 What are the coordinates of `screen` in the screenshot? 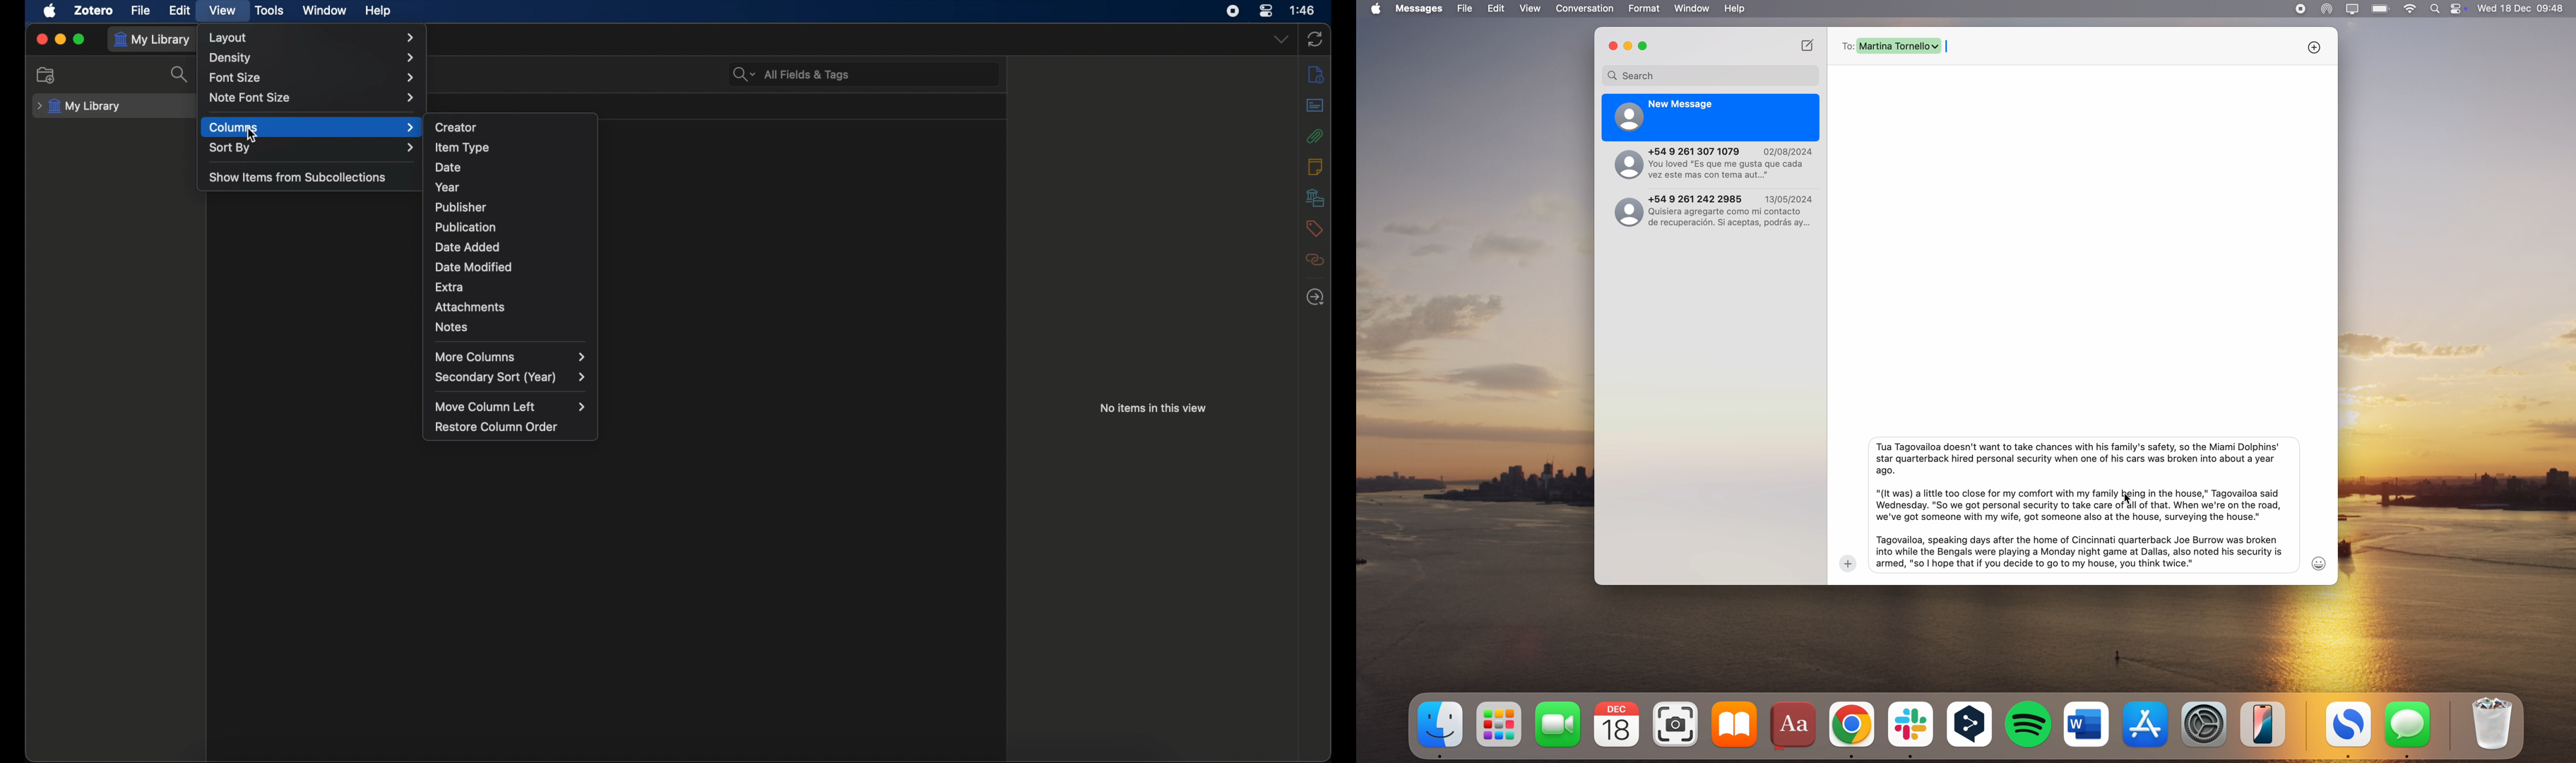 It's located at (2353, 9).